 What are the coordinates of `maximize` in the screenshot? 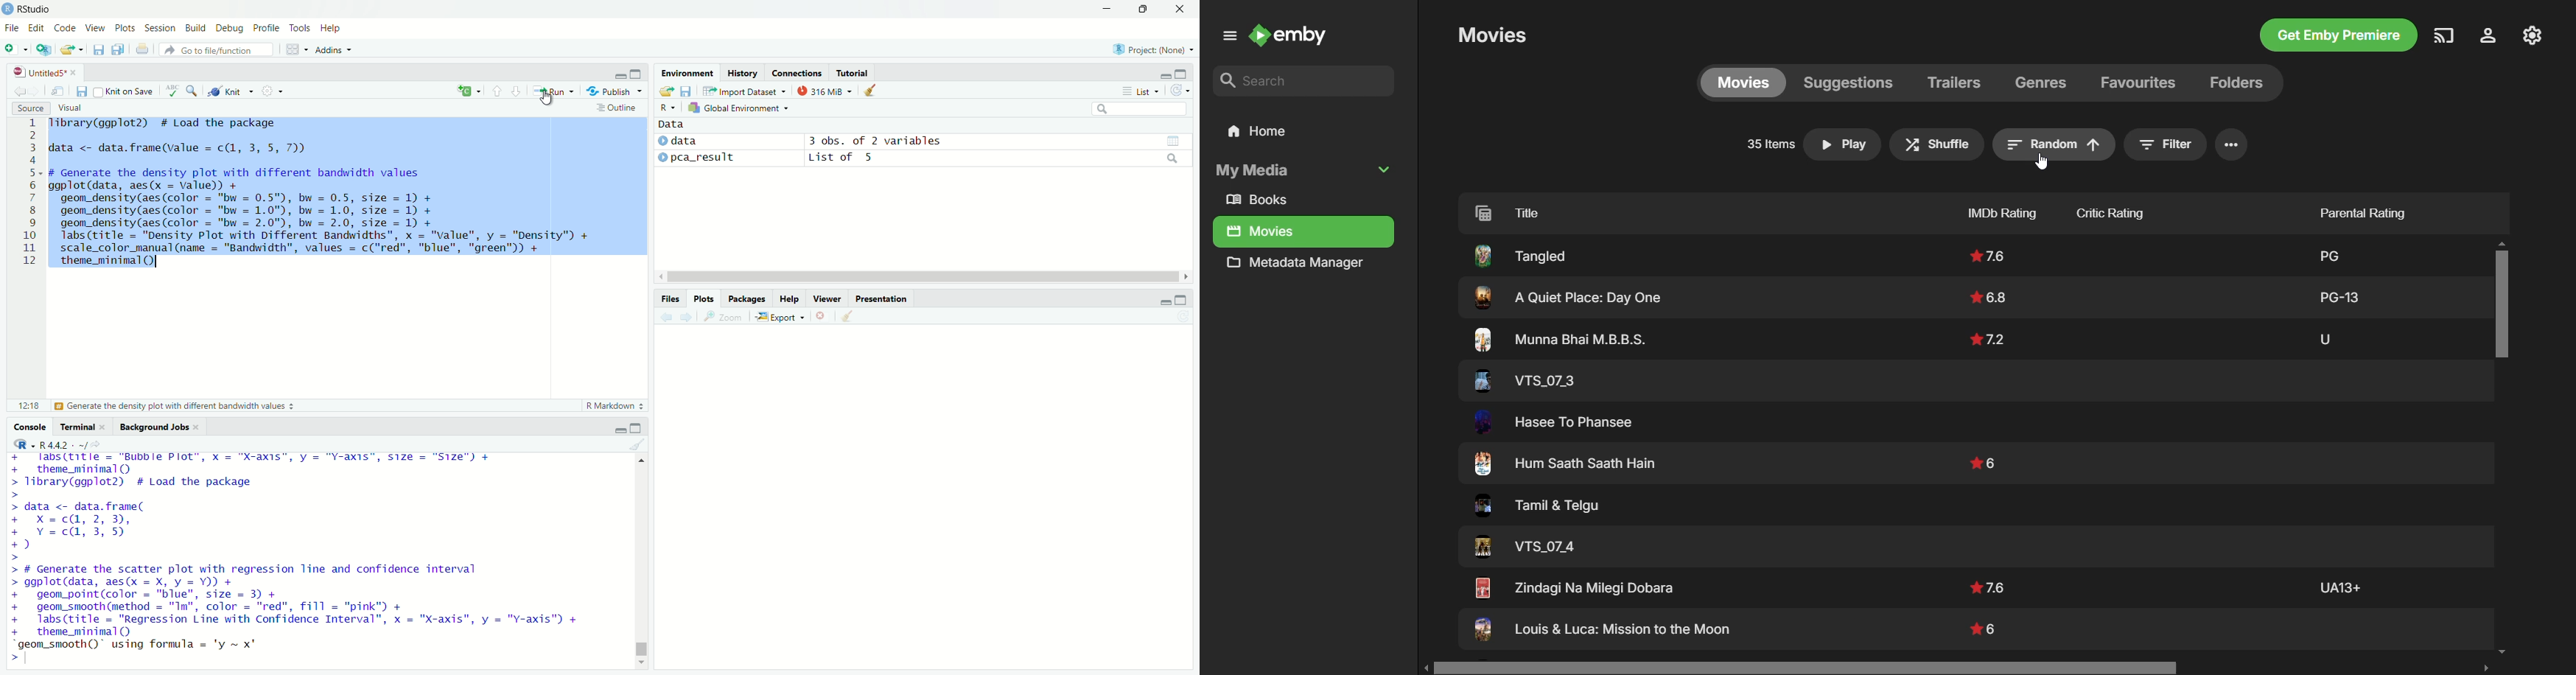 It's located at (1182, 299).